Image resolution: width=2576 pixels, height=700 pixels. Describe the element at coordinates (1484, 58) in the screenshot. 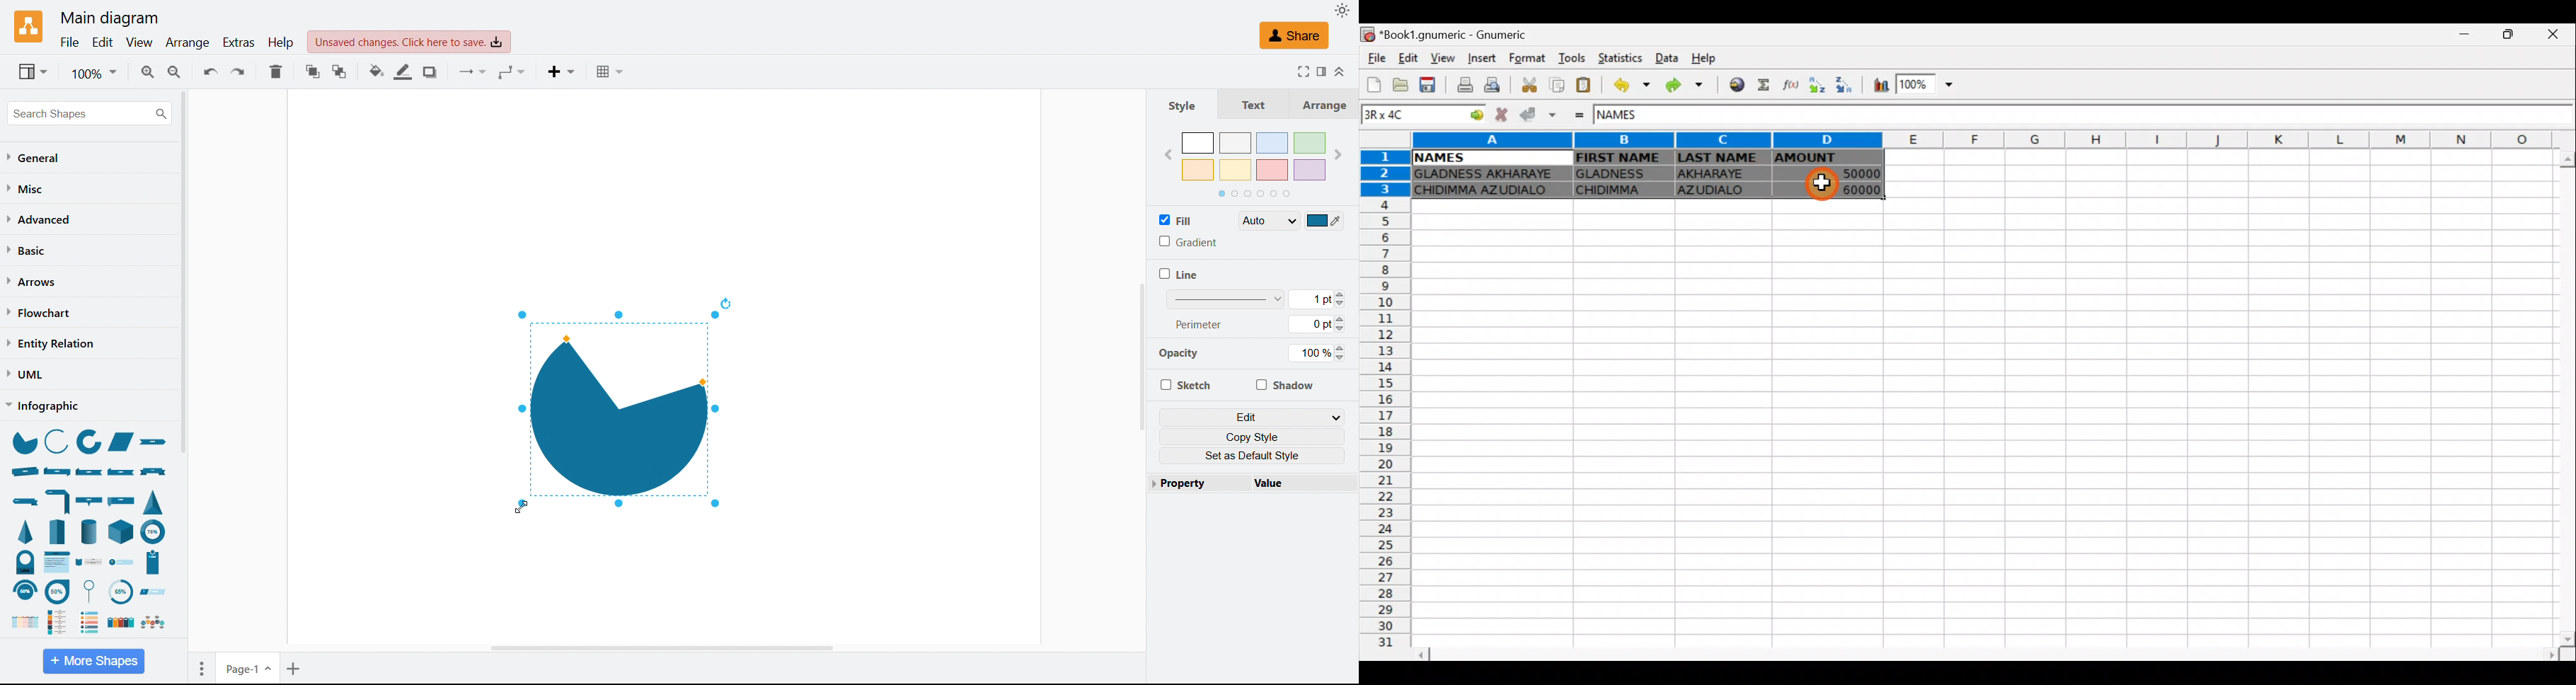

I see `Insert` at that location.